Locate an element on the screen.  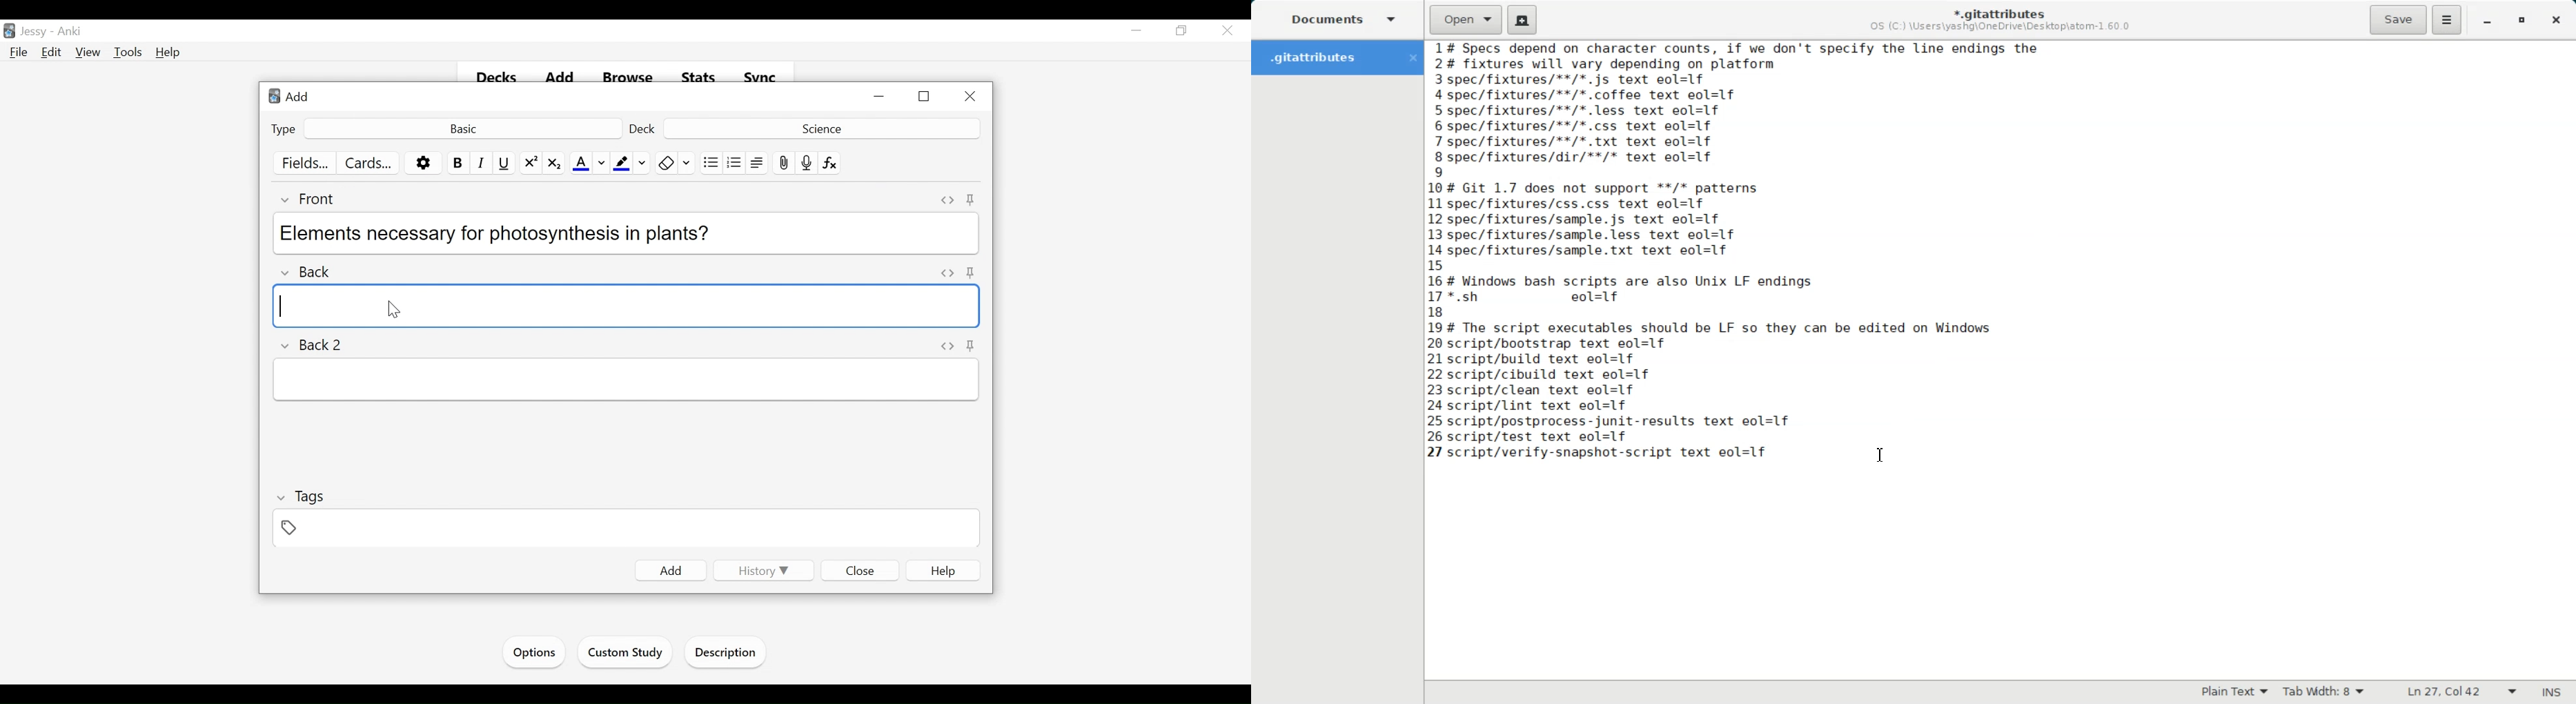
Help is located at coordinates (944, 571).